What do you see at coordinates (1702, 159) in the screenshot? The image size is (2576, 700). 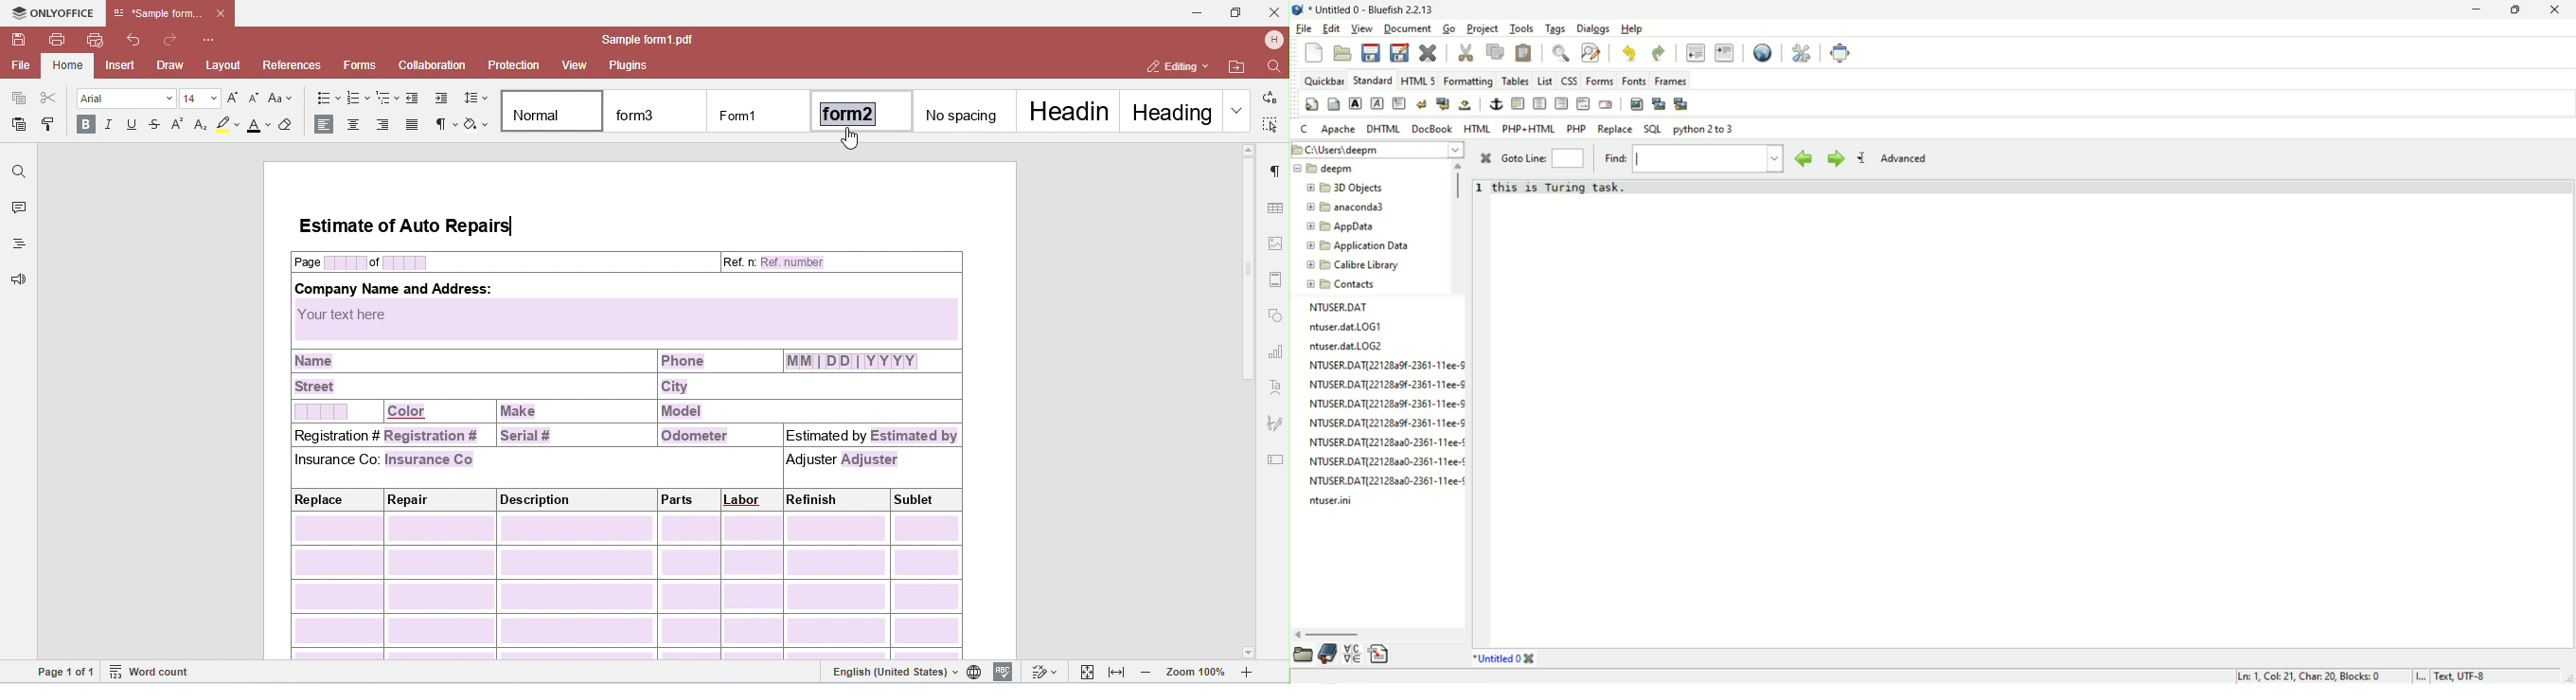 I see `text field` at bounding box center [1702, 159].